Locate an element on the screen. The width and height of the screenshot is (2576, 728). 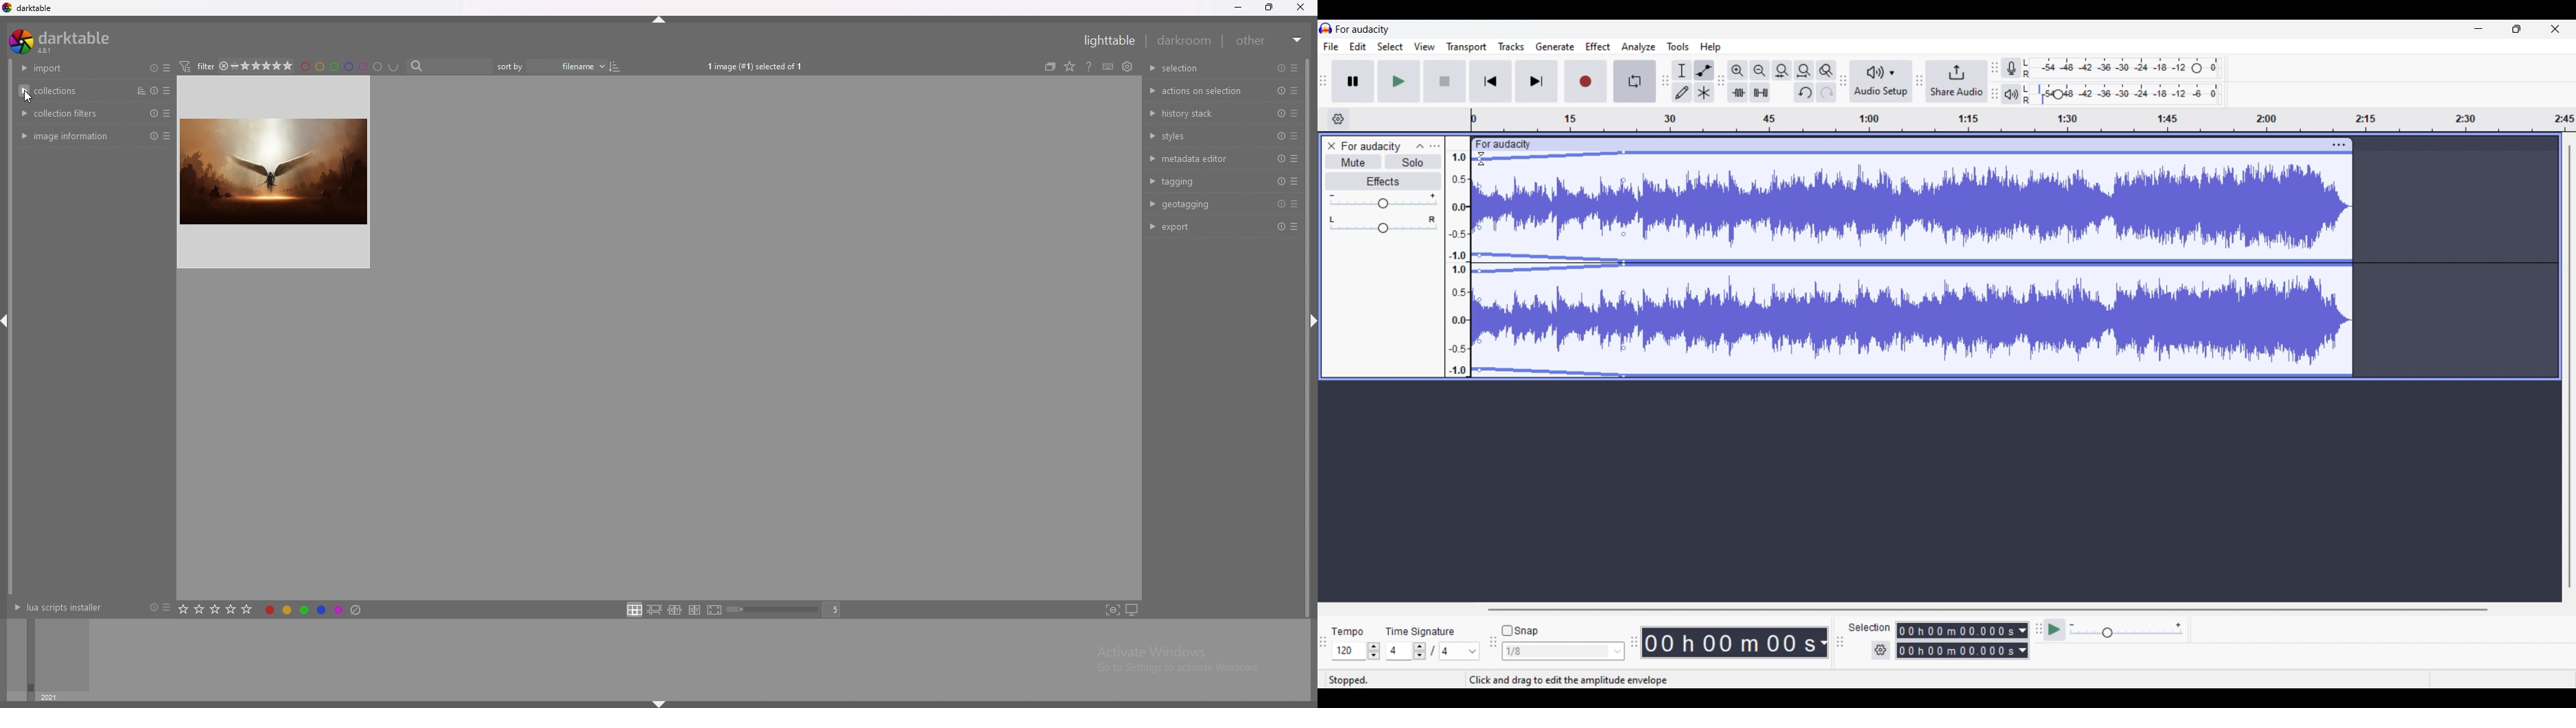
Duration measurement is located at coordinates (2024, 640).